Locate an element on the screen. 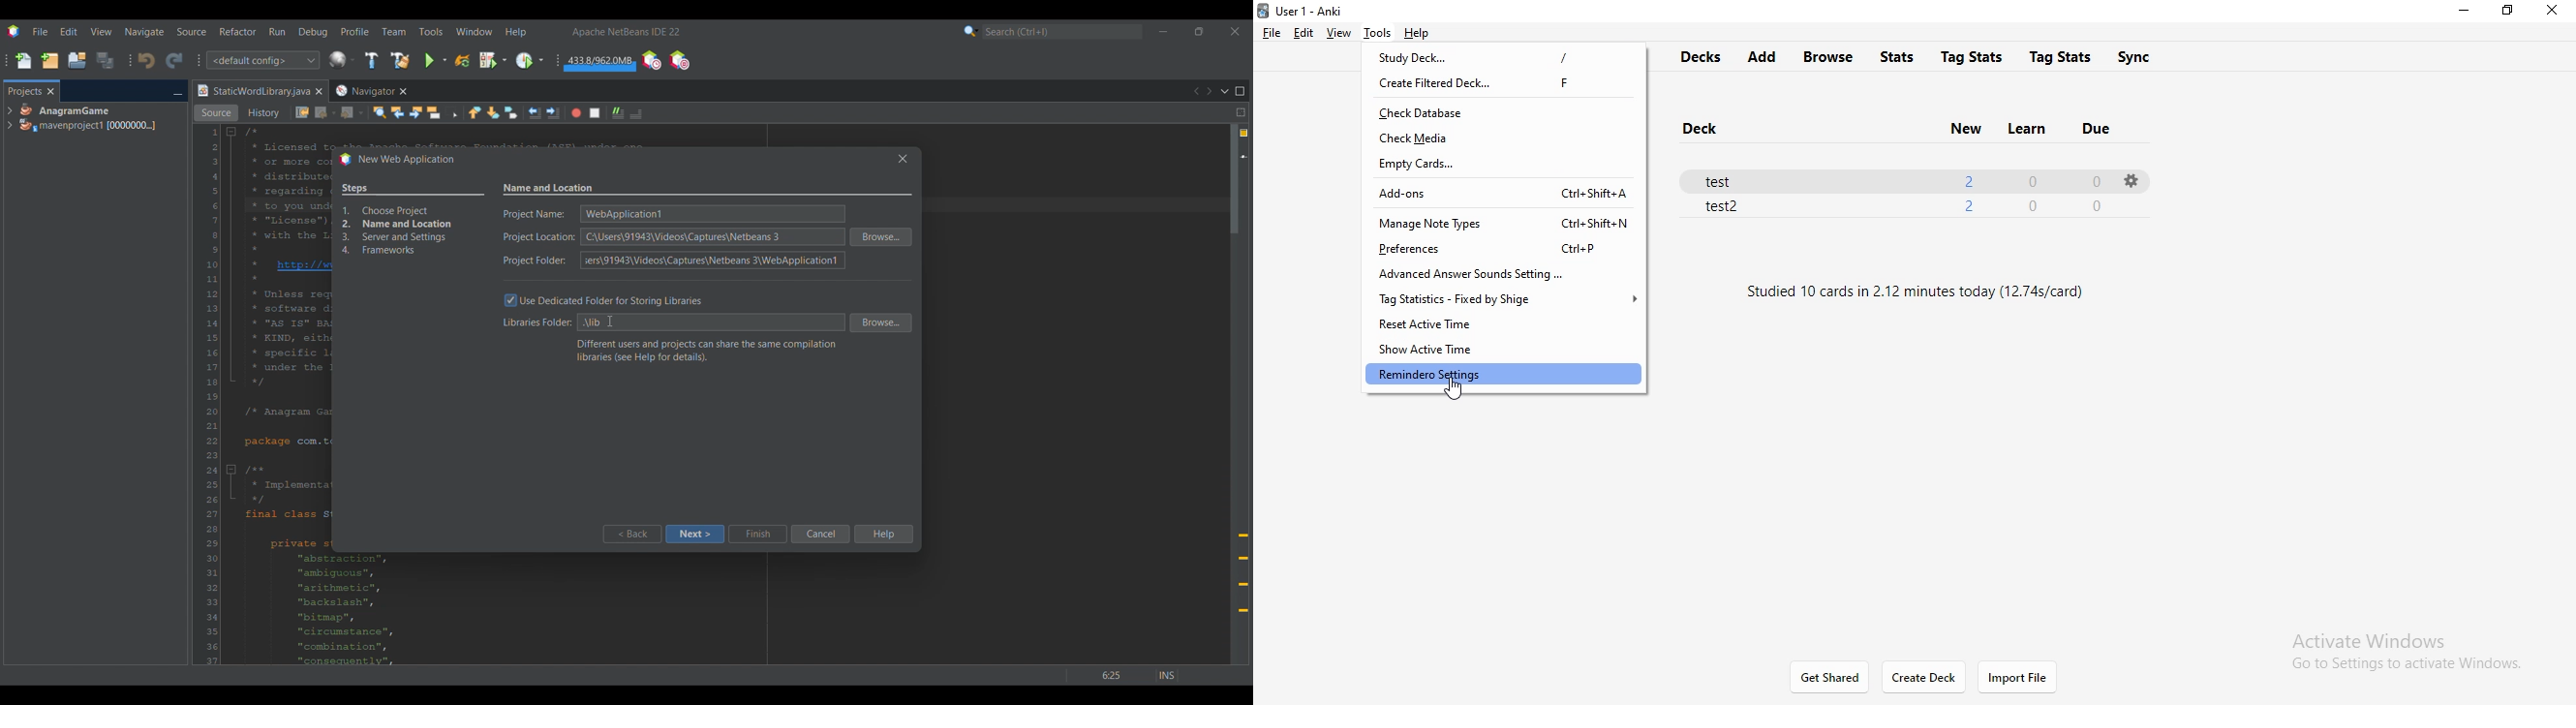 Image resolution: width=2576 pixels, height=728 pixels. stats is located at coordinates (1901, 54).